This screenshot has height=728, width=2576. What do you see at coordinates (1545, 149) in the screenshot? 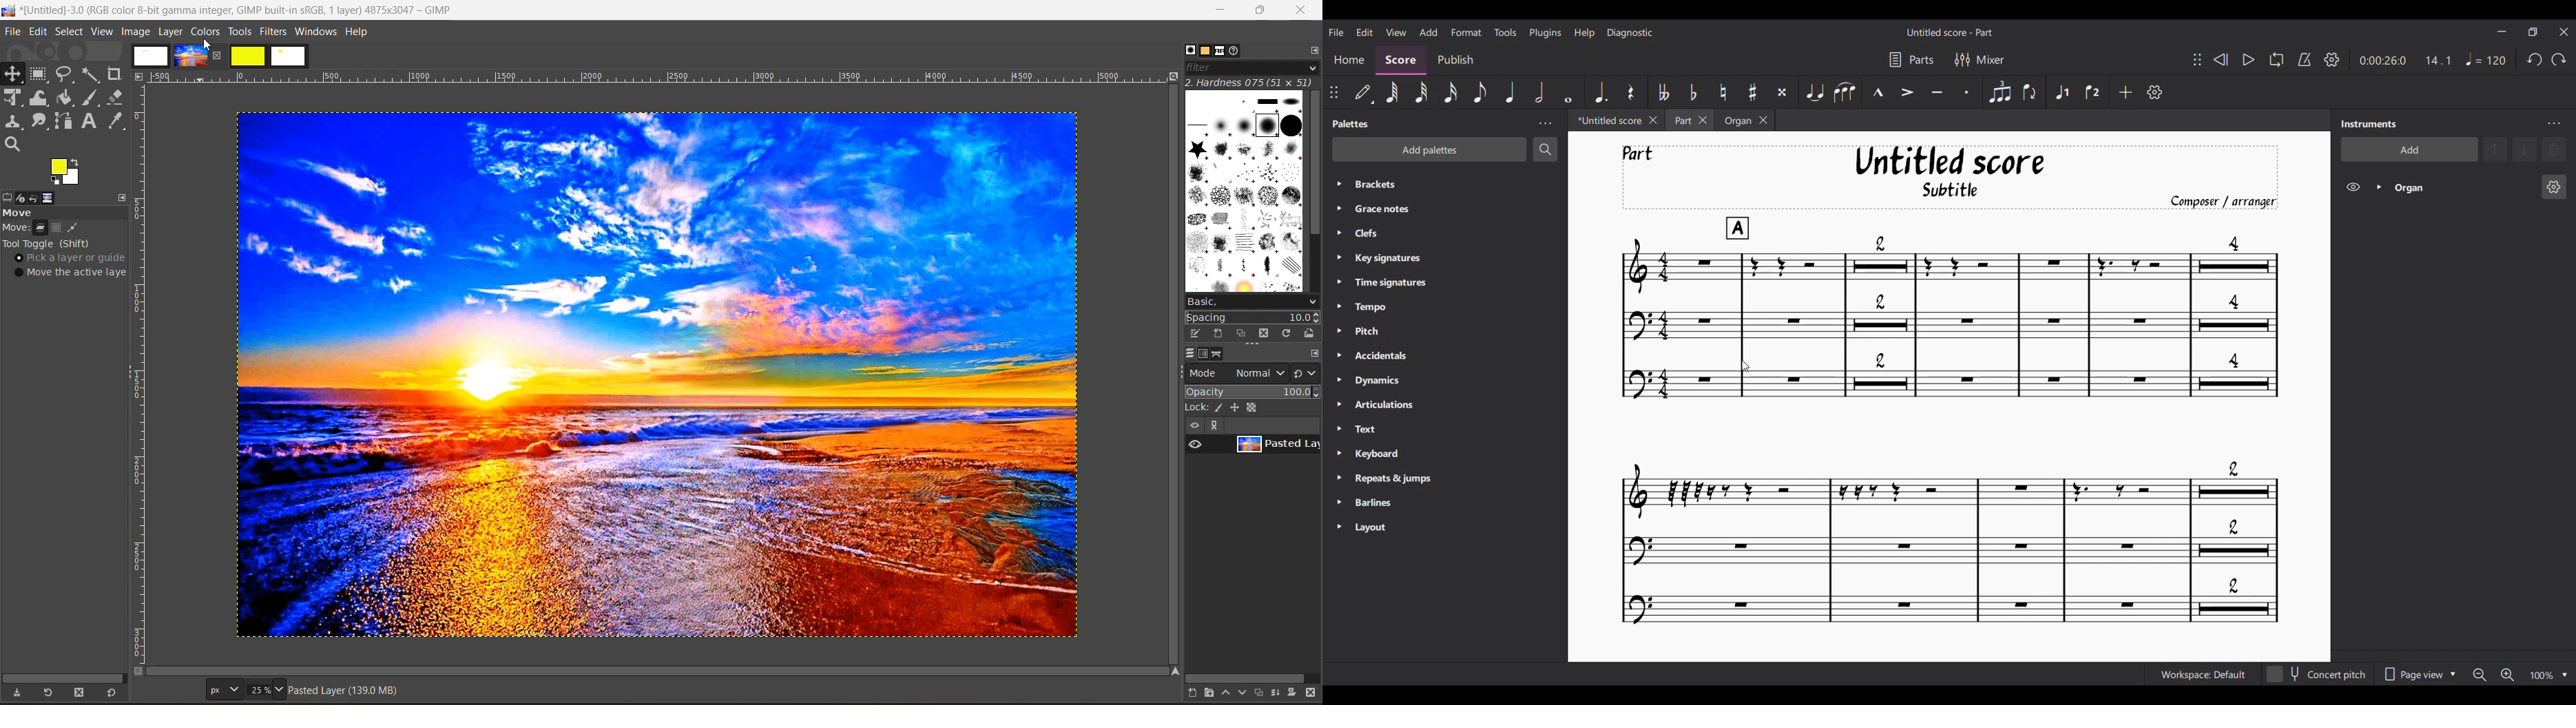
I see `Search` at bounding box center [1545, 149].